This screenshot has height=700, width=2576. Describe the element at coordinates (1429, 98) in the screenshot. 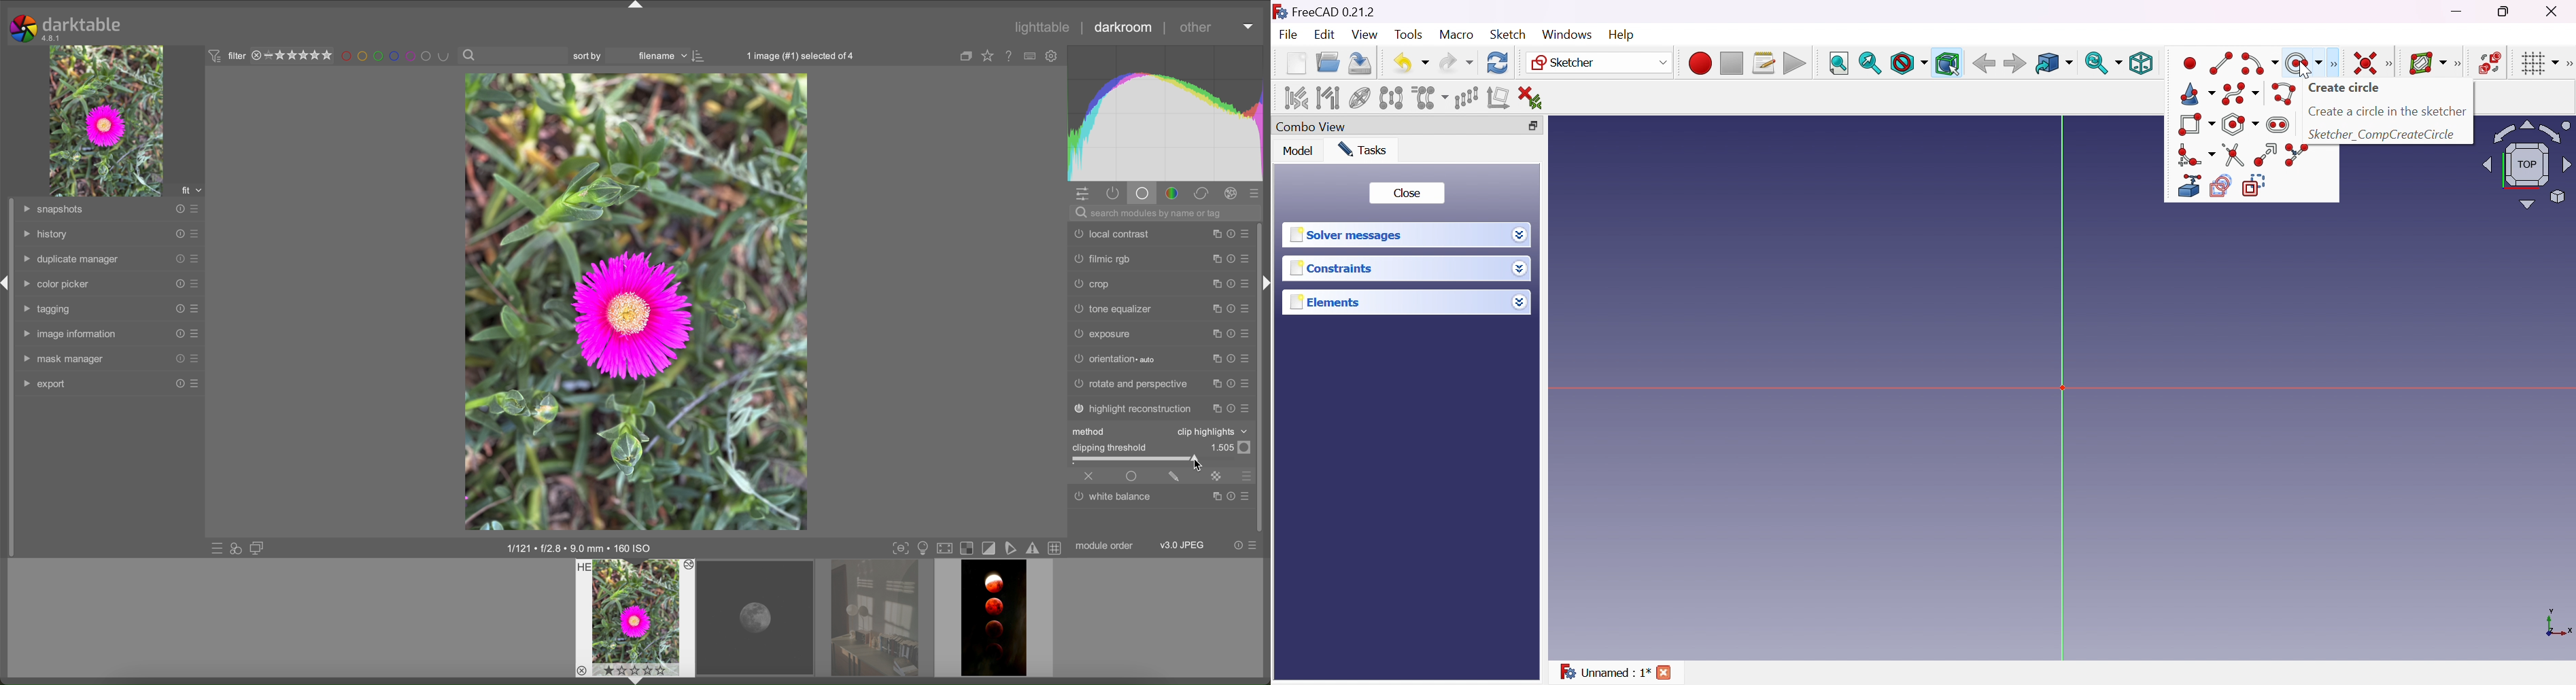

I see `Clone` at that location.